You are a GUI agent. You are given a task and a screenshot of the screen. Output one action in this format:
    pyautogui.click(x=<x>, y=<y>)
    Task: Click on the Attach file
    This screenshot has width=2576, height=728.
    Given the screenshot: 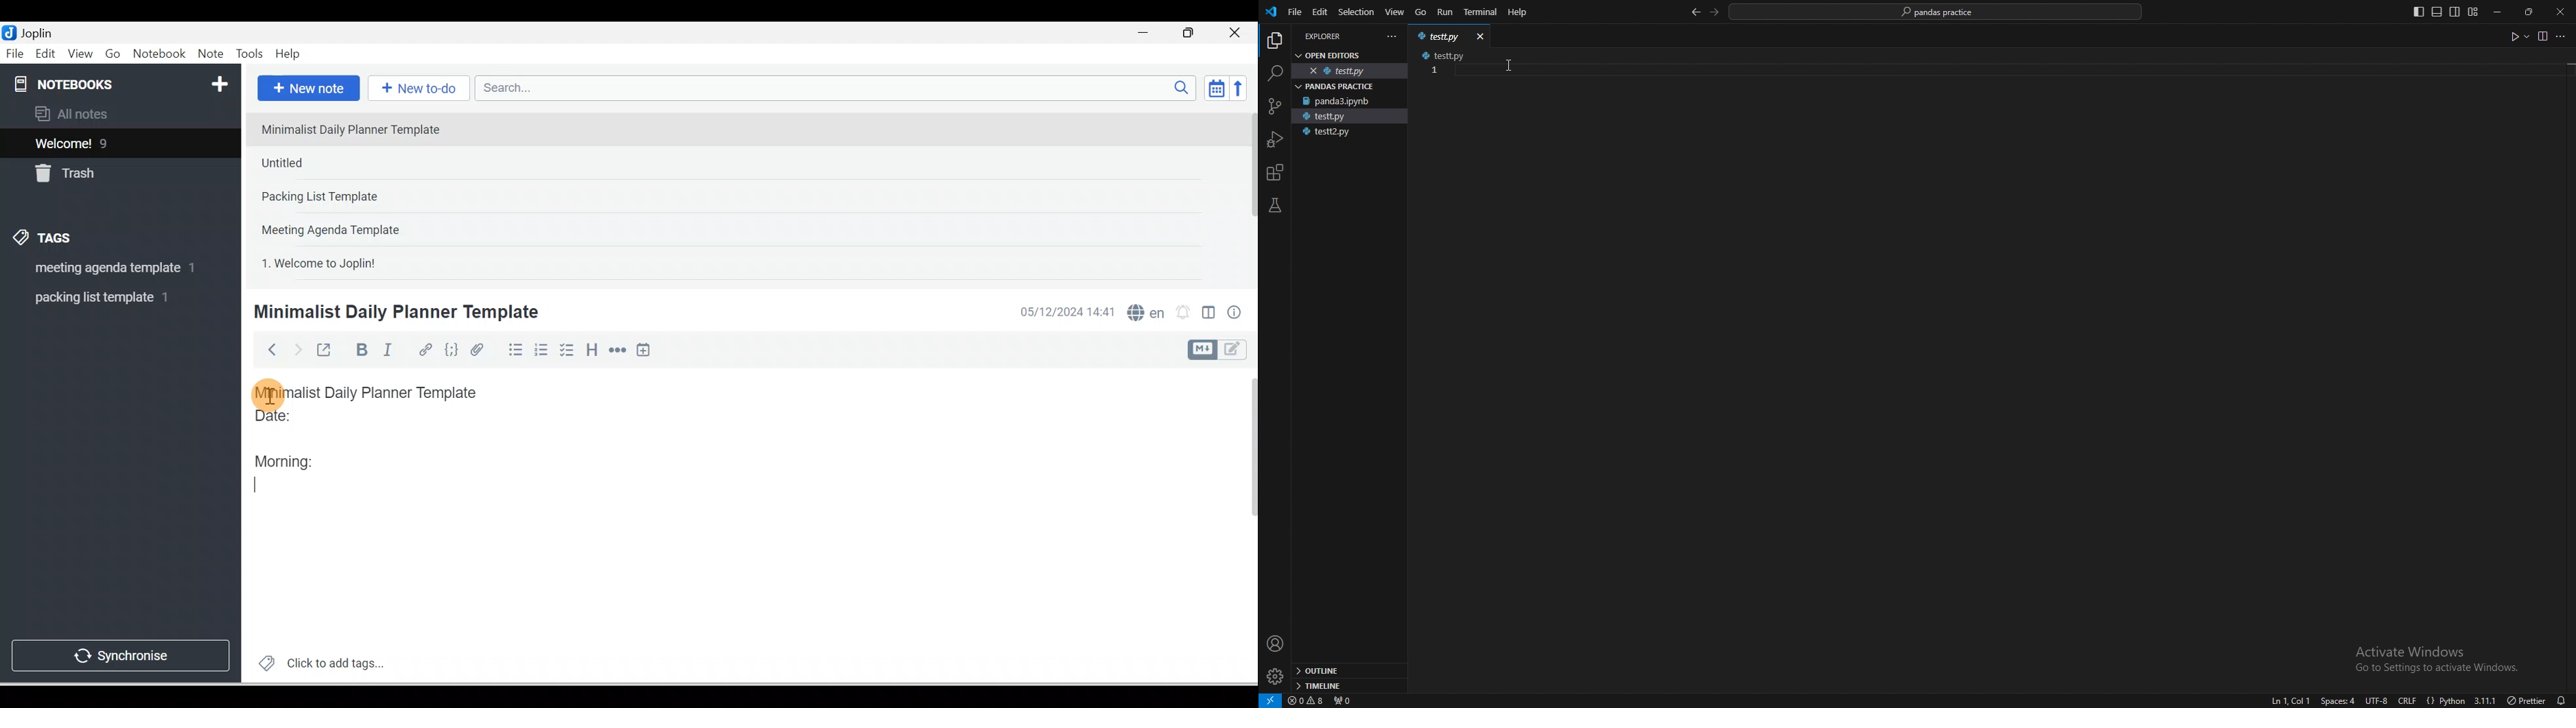 What is the action you would take?
    pyautogui.click(x=481, y=349)
    